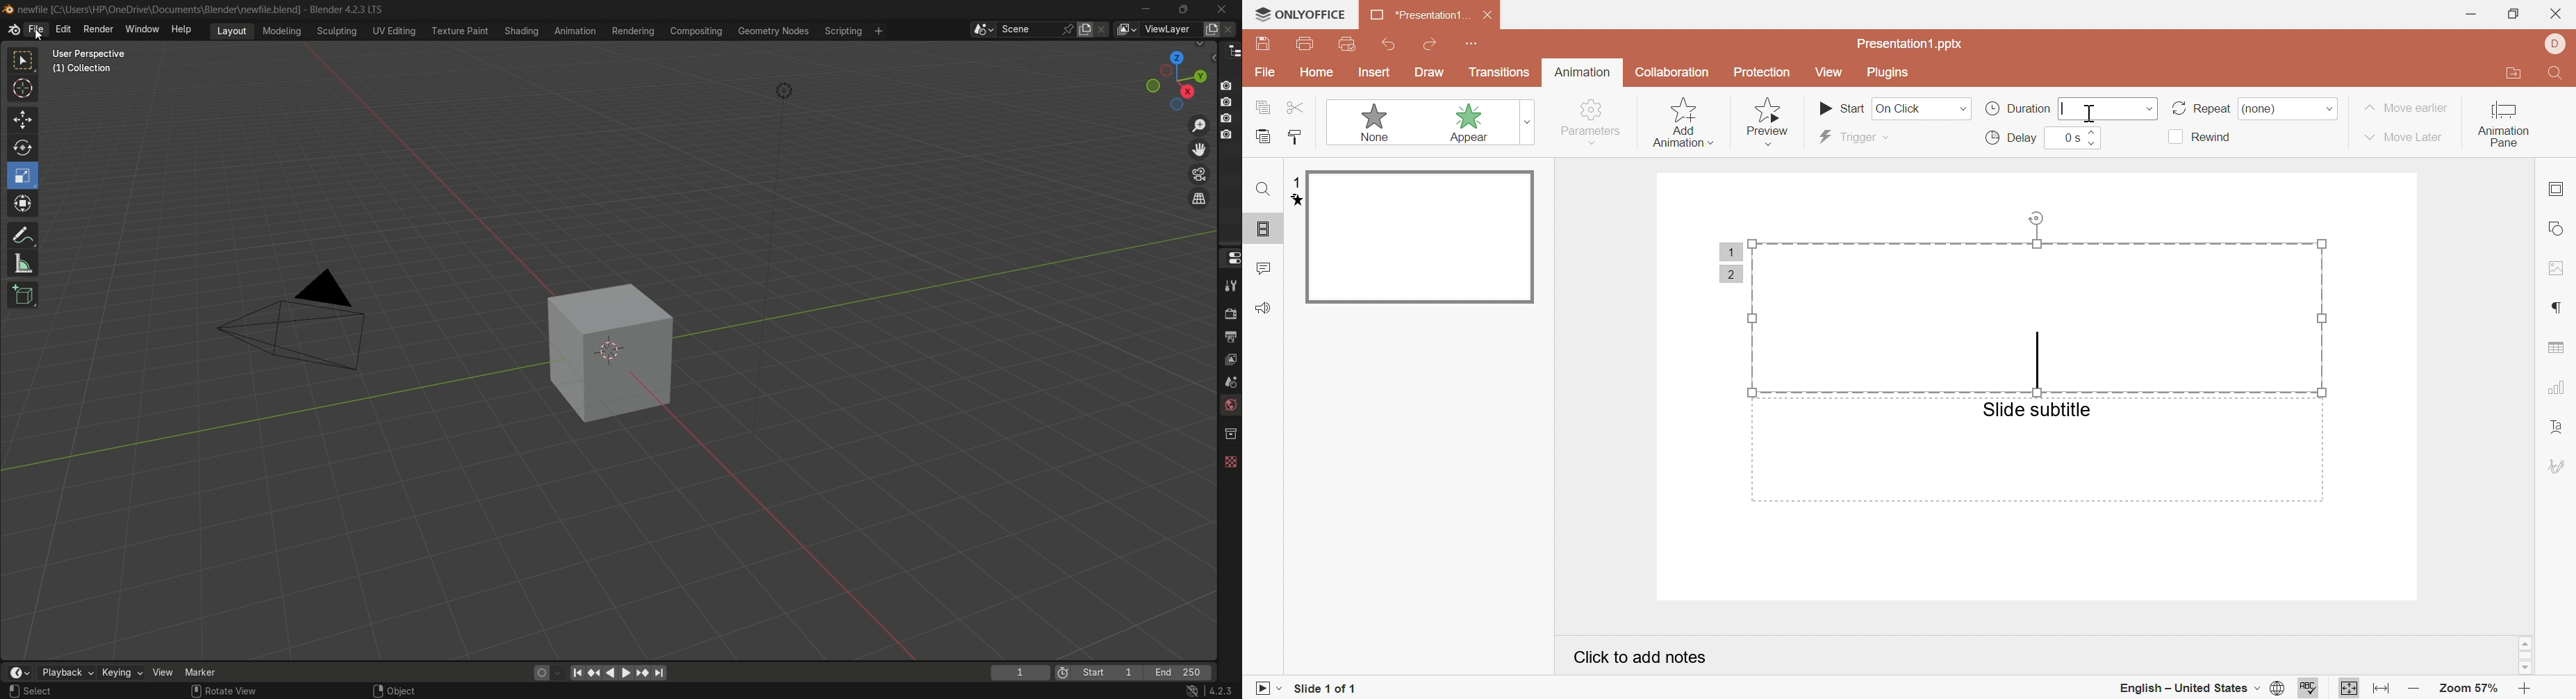  Describe the element at coordinates (2037, 409) in the screenshot. I see `slide subtitle` at that location.